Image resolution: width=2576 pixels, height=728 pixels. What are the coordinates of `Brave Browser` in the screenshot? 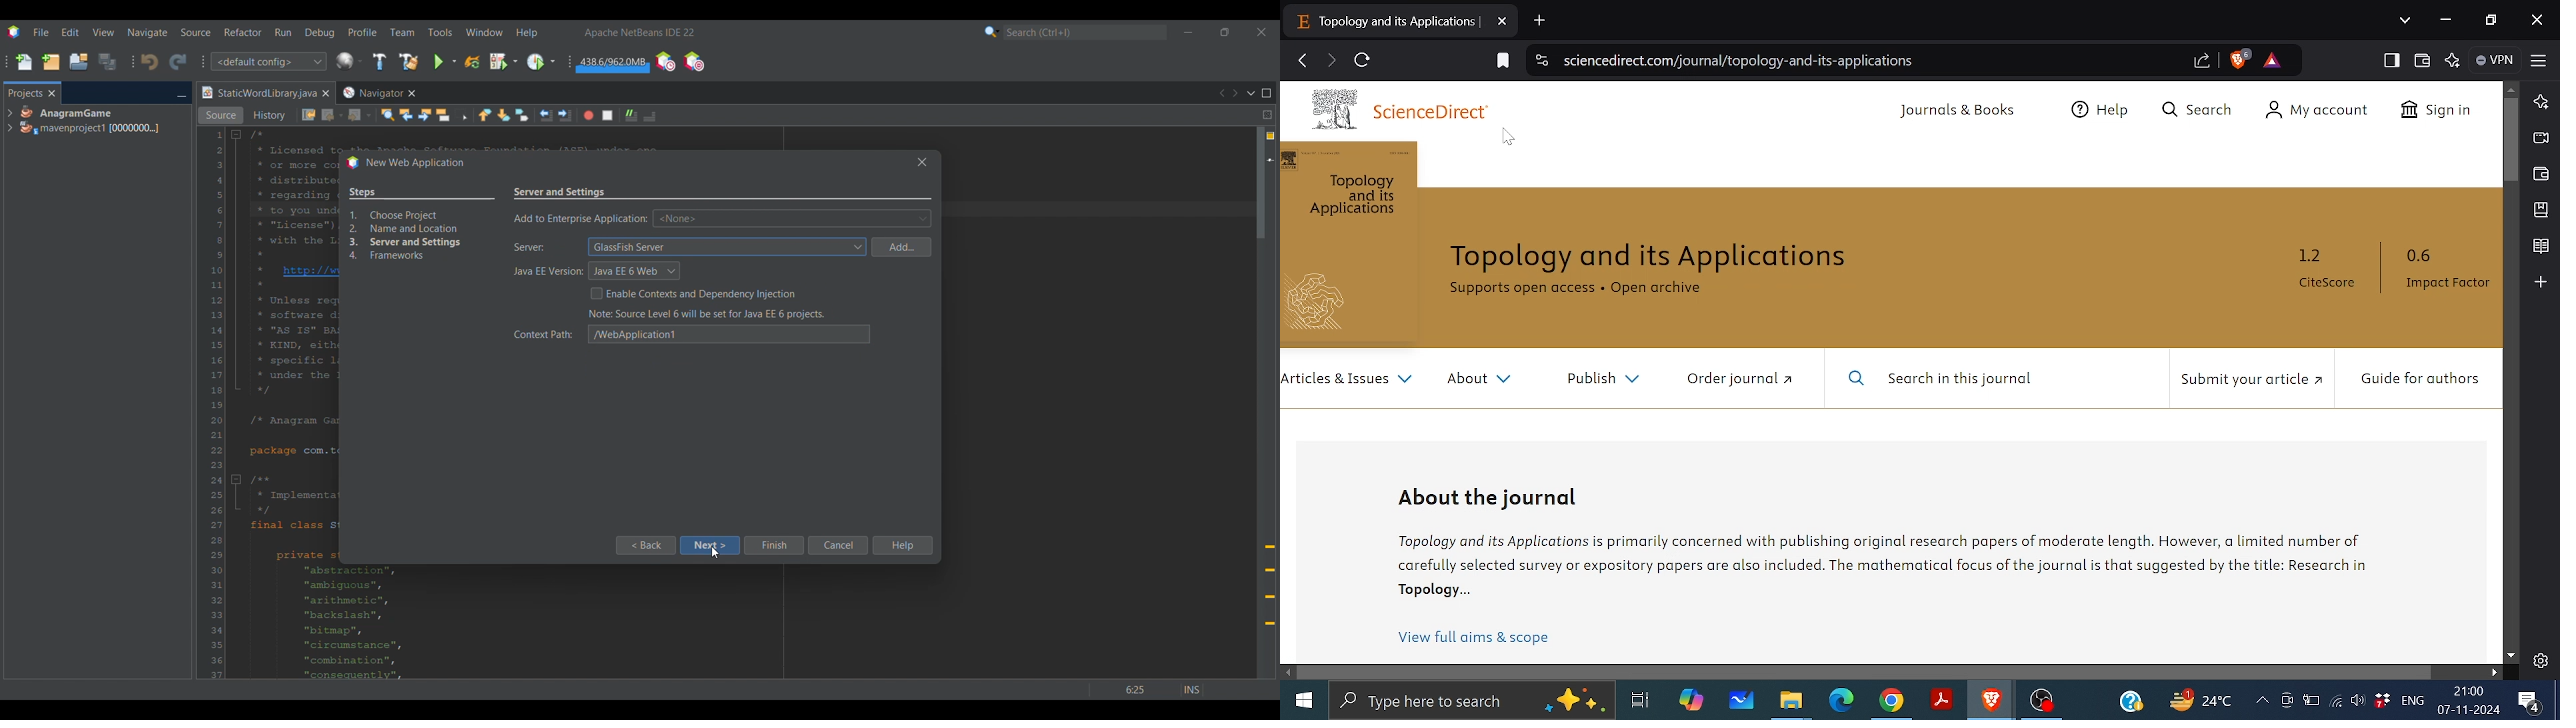 It's located at (1991, 701).